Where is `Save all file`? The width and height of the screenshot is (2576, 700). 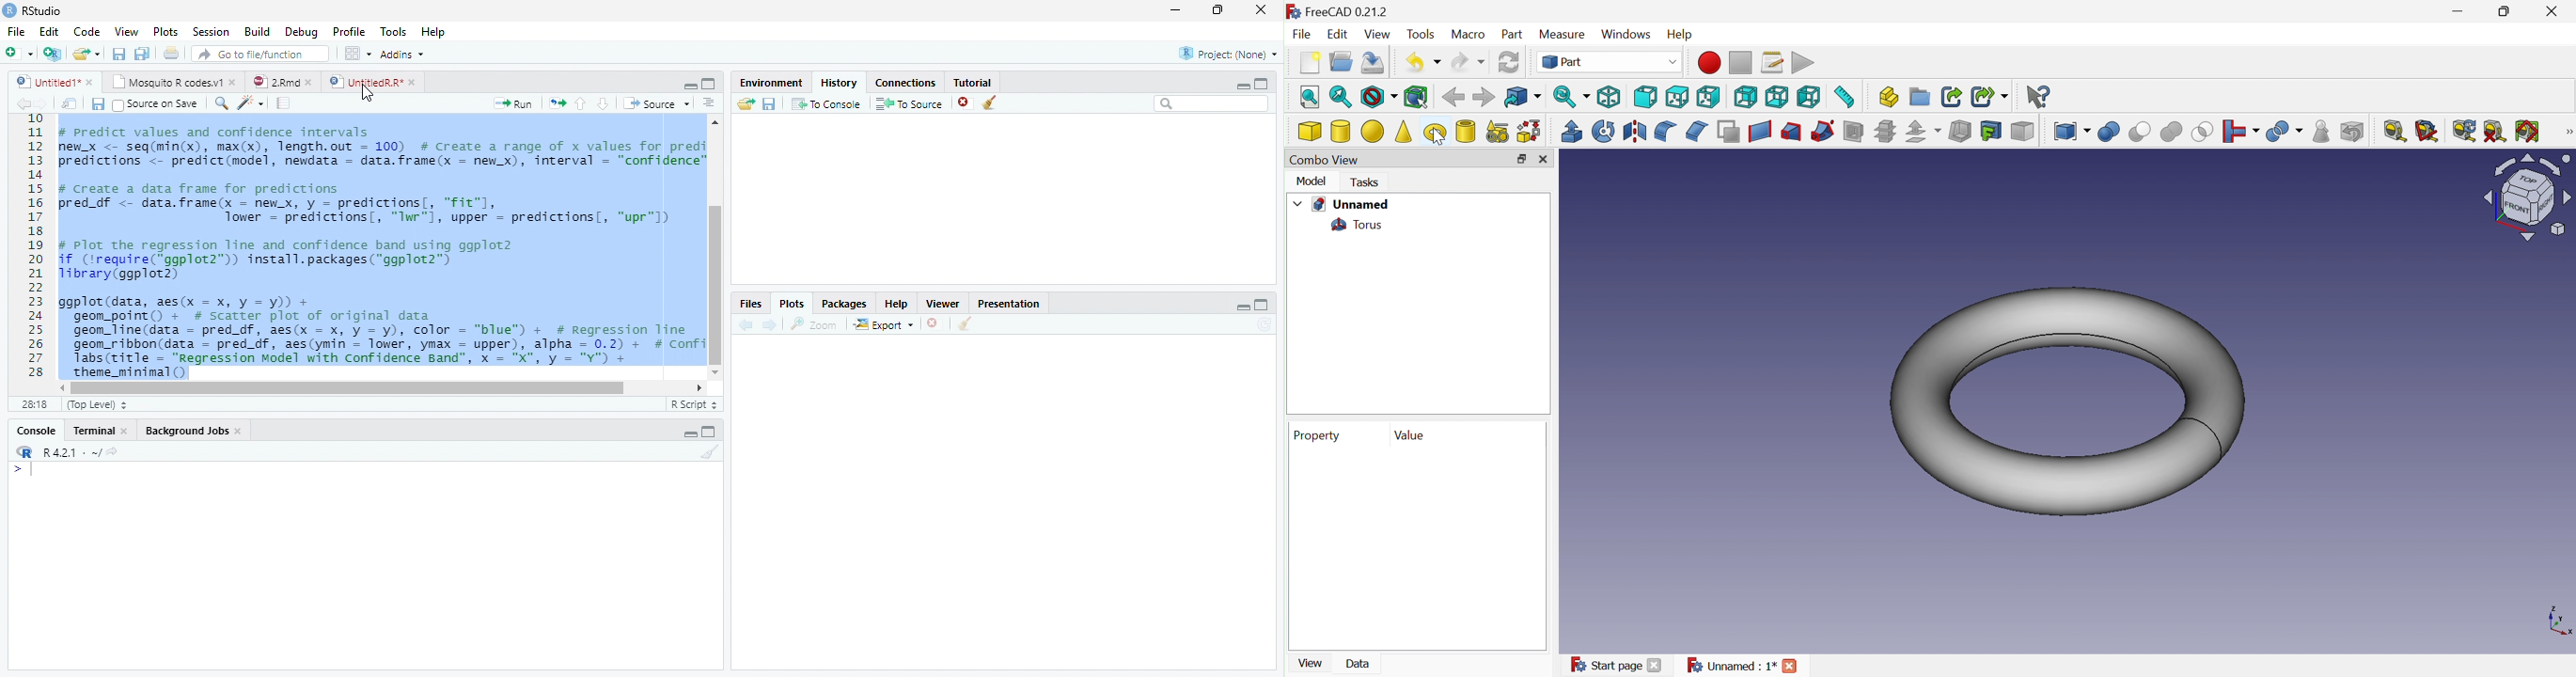
Save all file is located at coordinates (141, 55).